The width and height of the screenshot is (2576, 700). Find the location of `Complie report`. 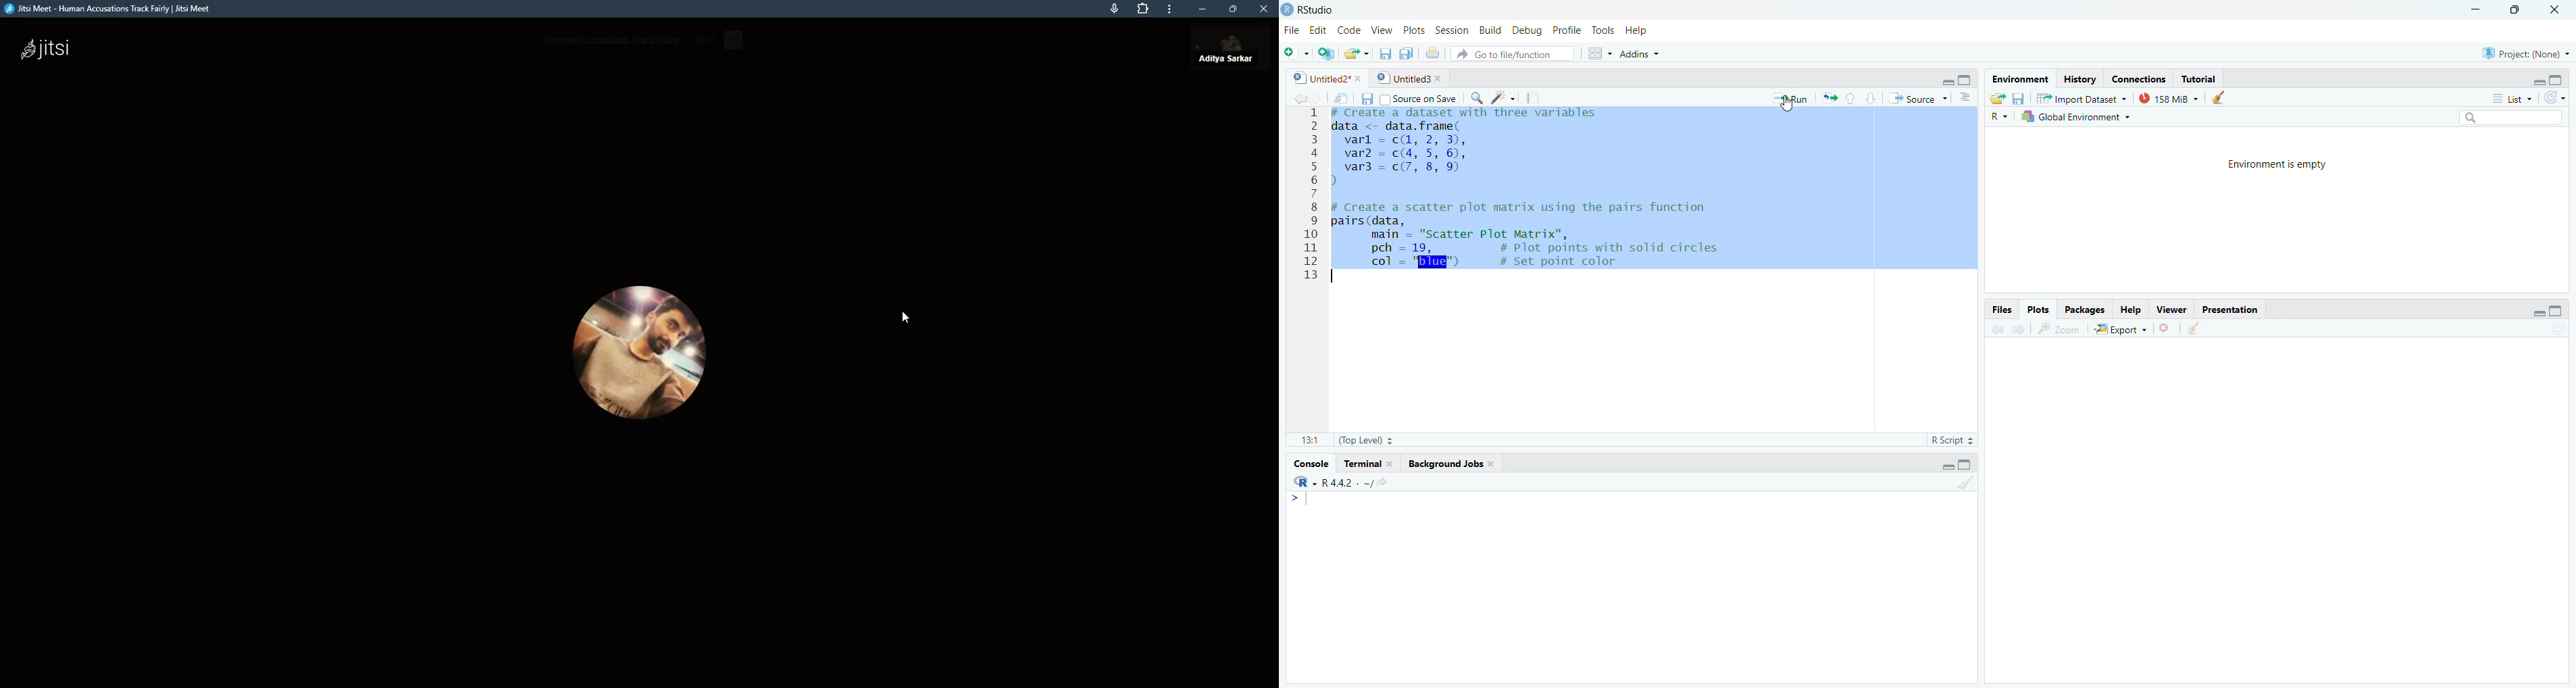

Complie report is located at coordinates (1536, 98).